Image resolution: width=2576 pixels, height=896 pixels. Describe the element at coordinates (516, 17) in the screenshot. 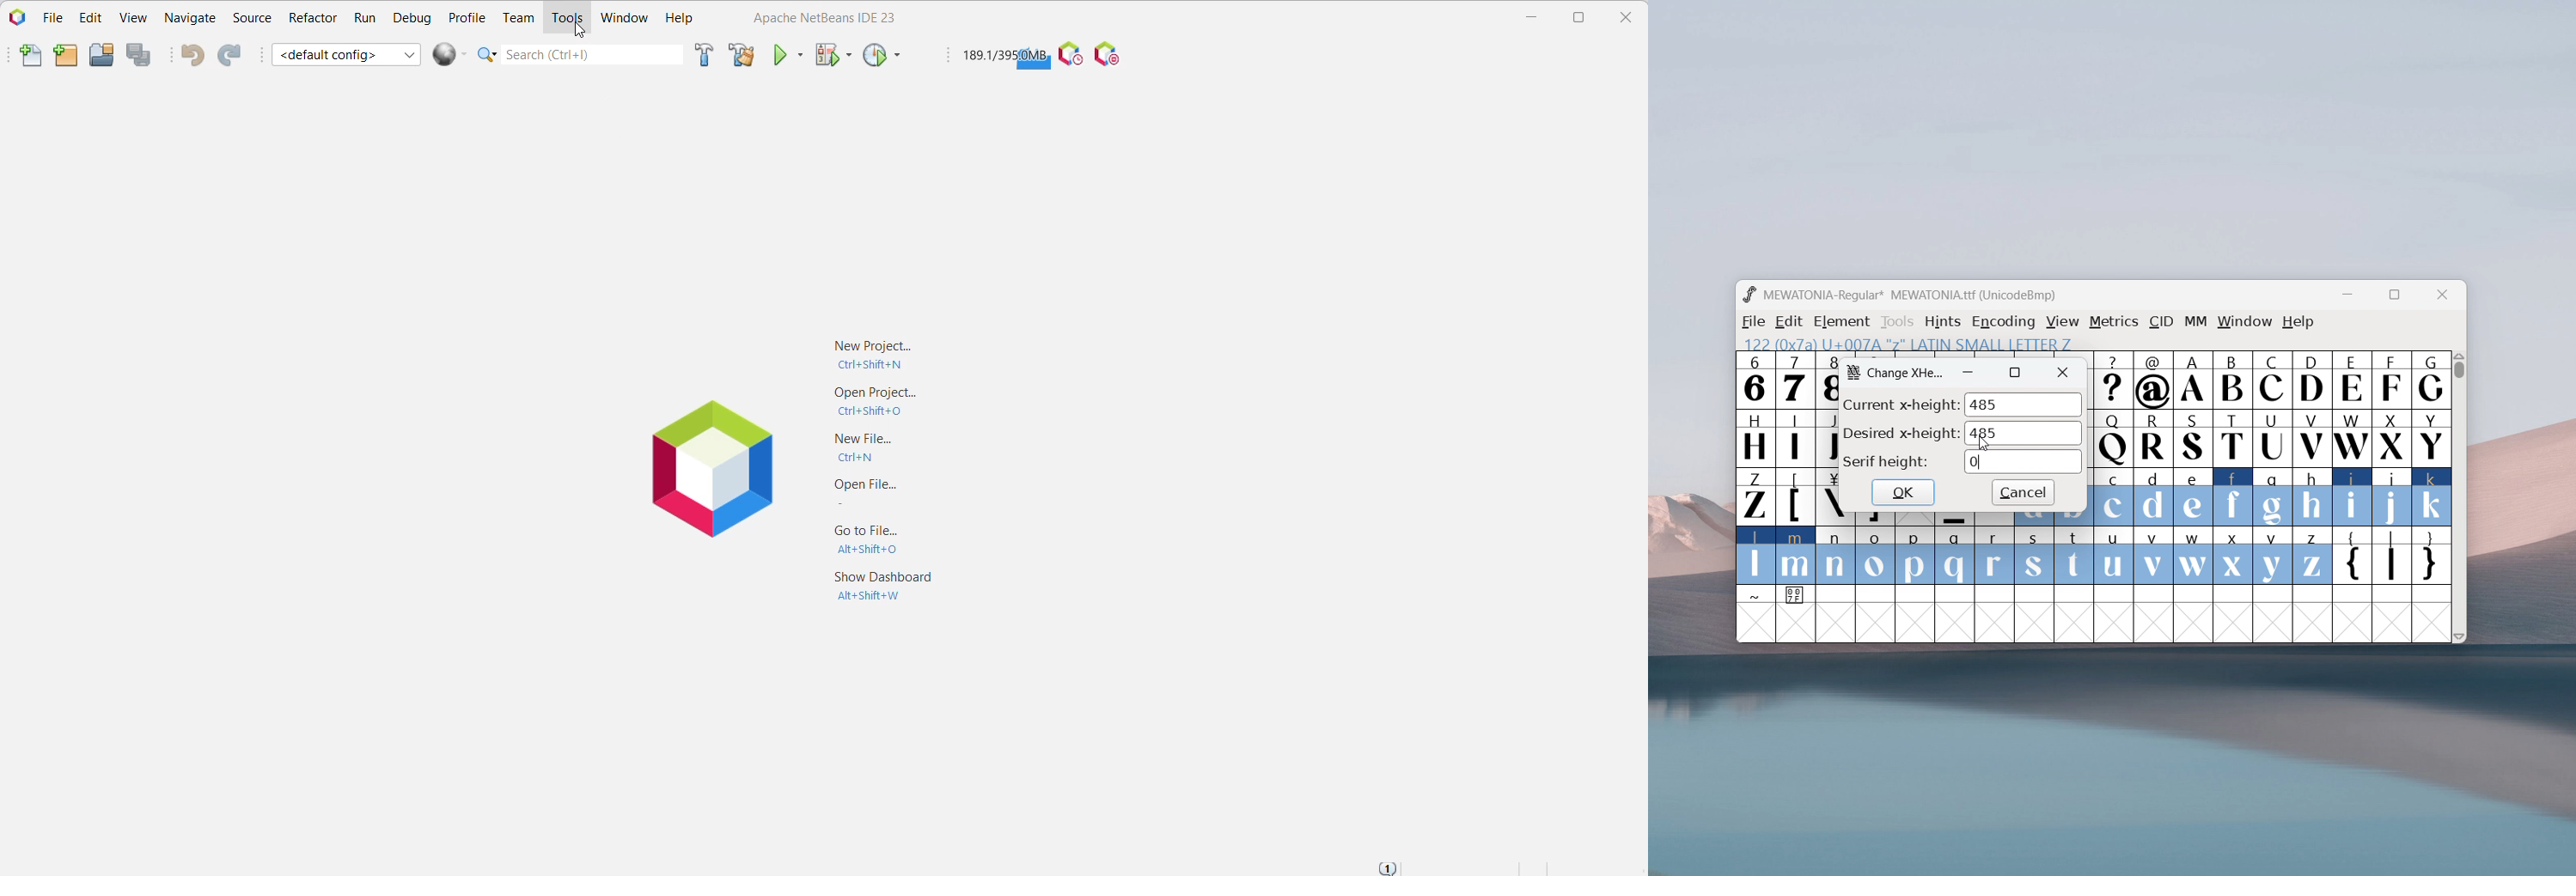

I see `Team` at that location.